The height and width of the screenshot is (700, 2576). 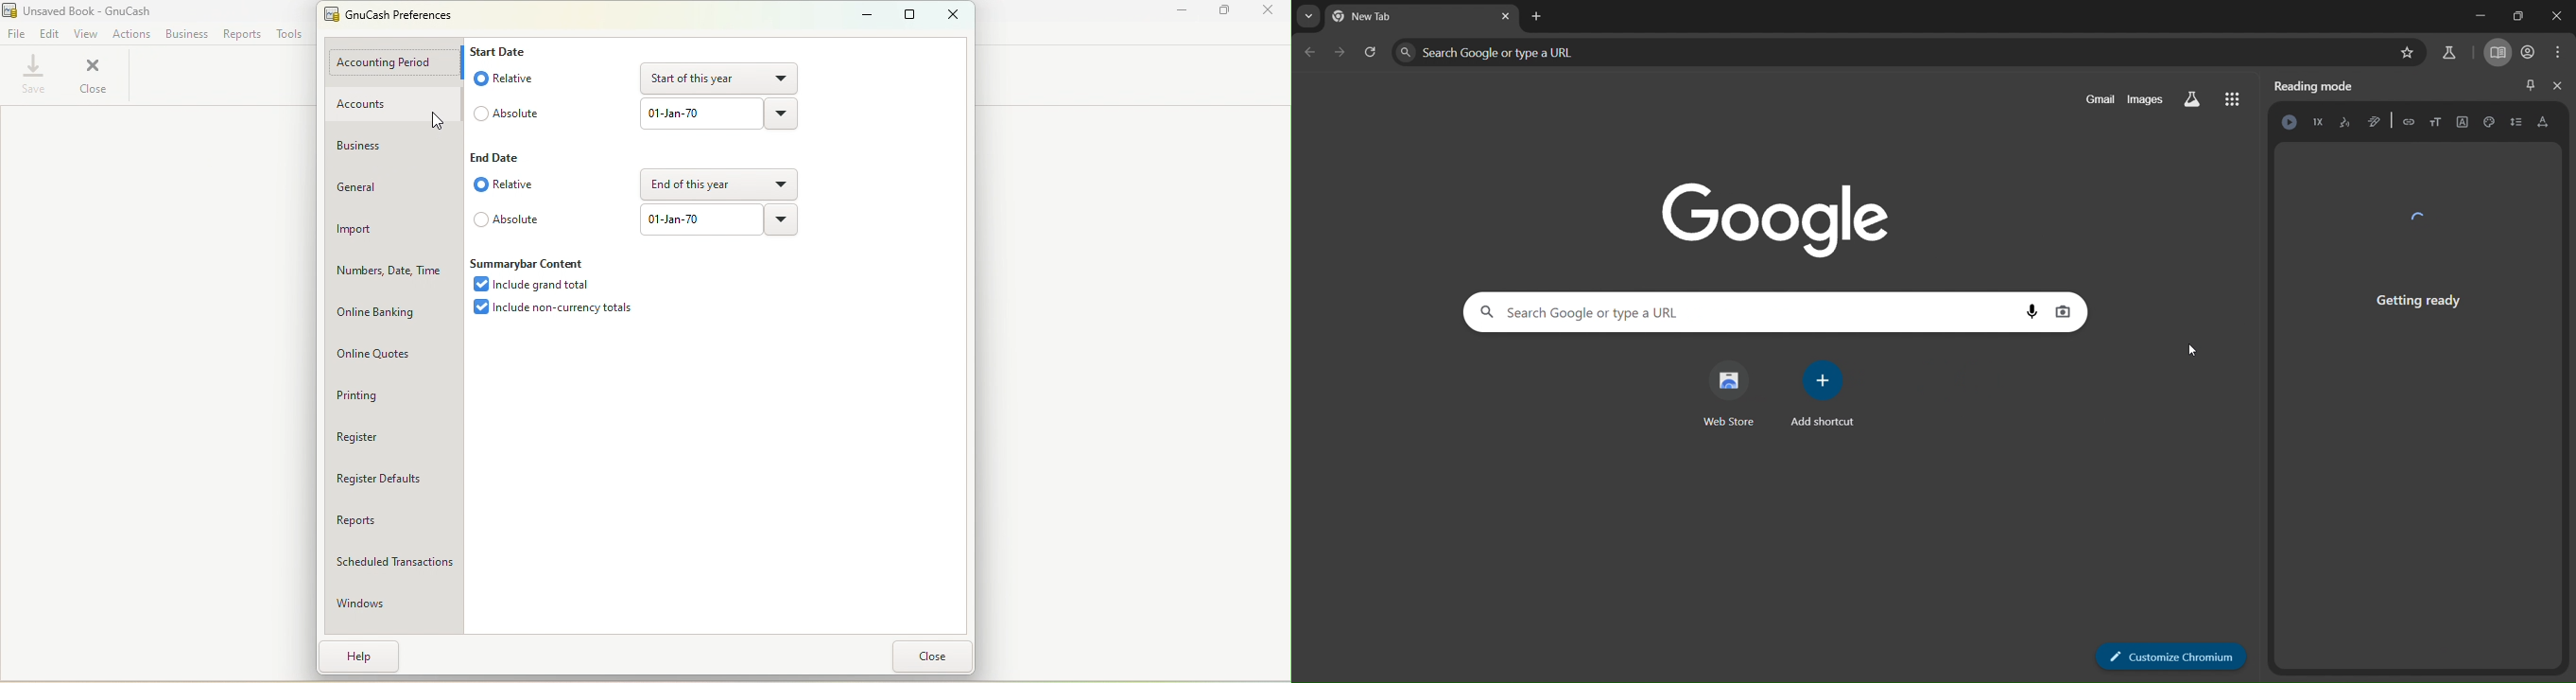 I want to click on Import, so click(x=391, y=229).